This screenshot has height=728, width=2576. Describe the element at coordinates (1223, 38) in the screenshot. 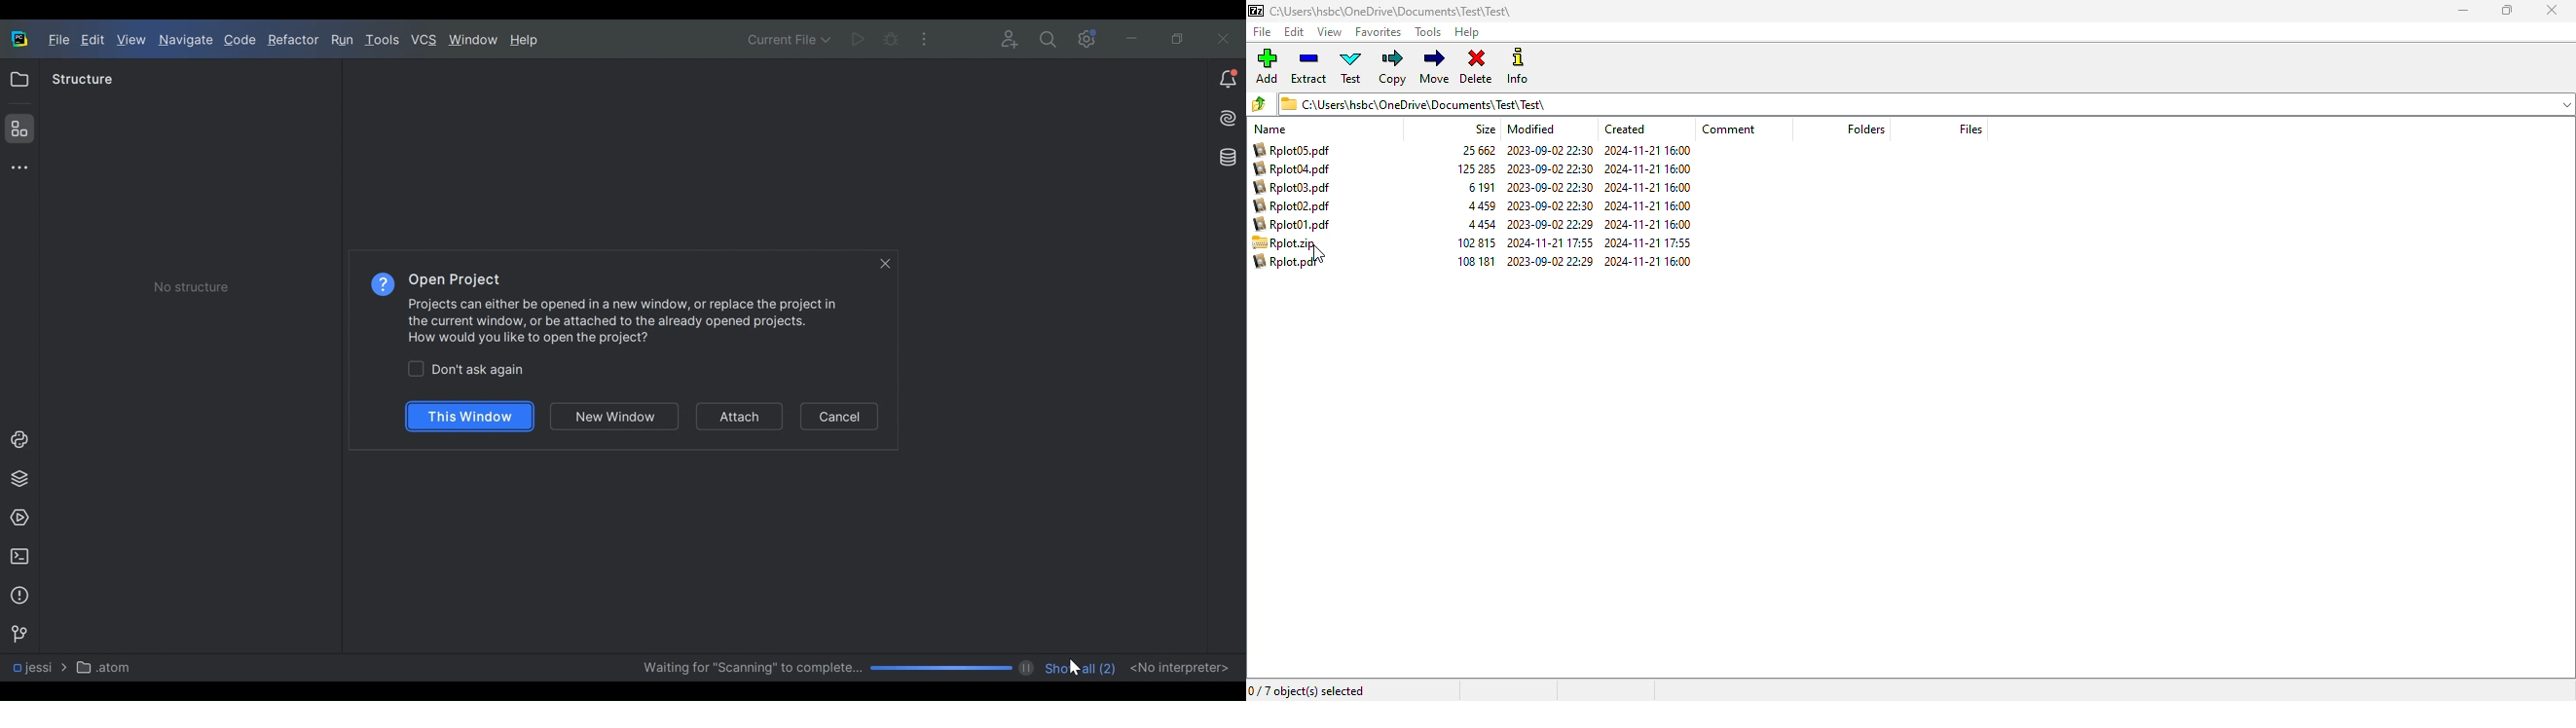

I see `Close` at that location.